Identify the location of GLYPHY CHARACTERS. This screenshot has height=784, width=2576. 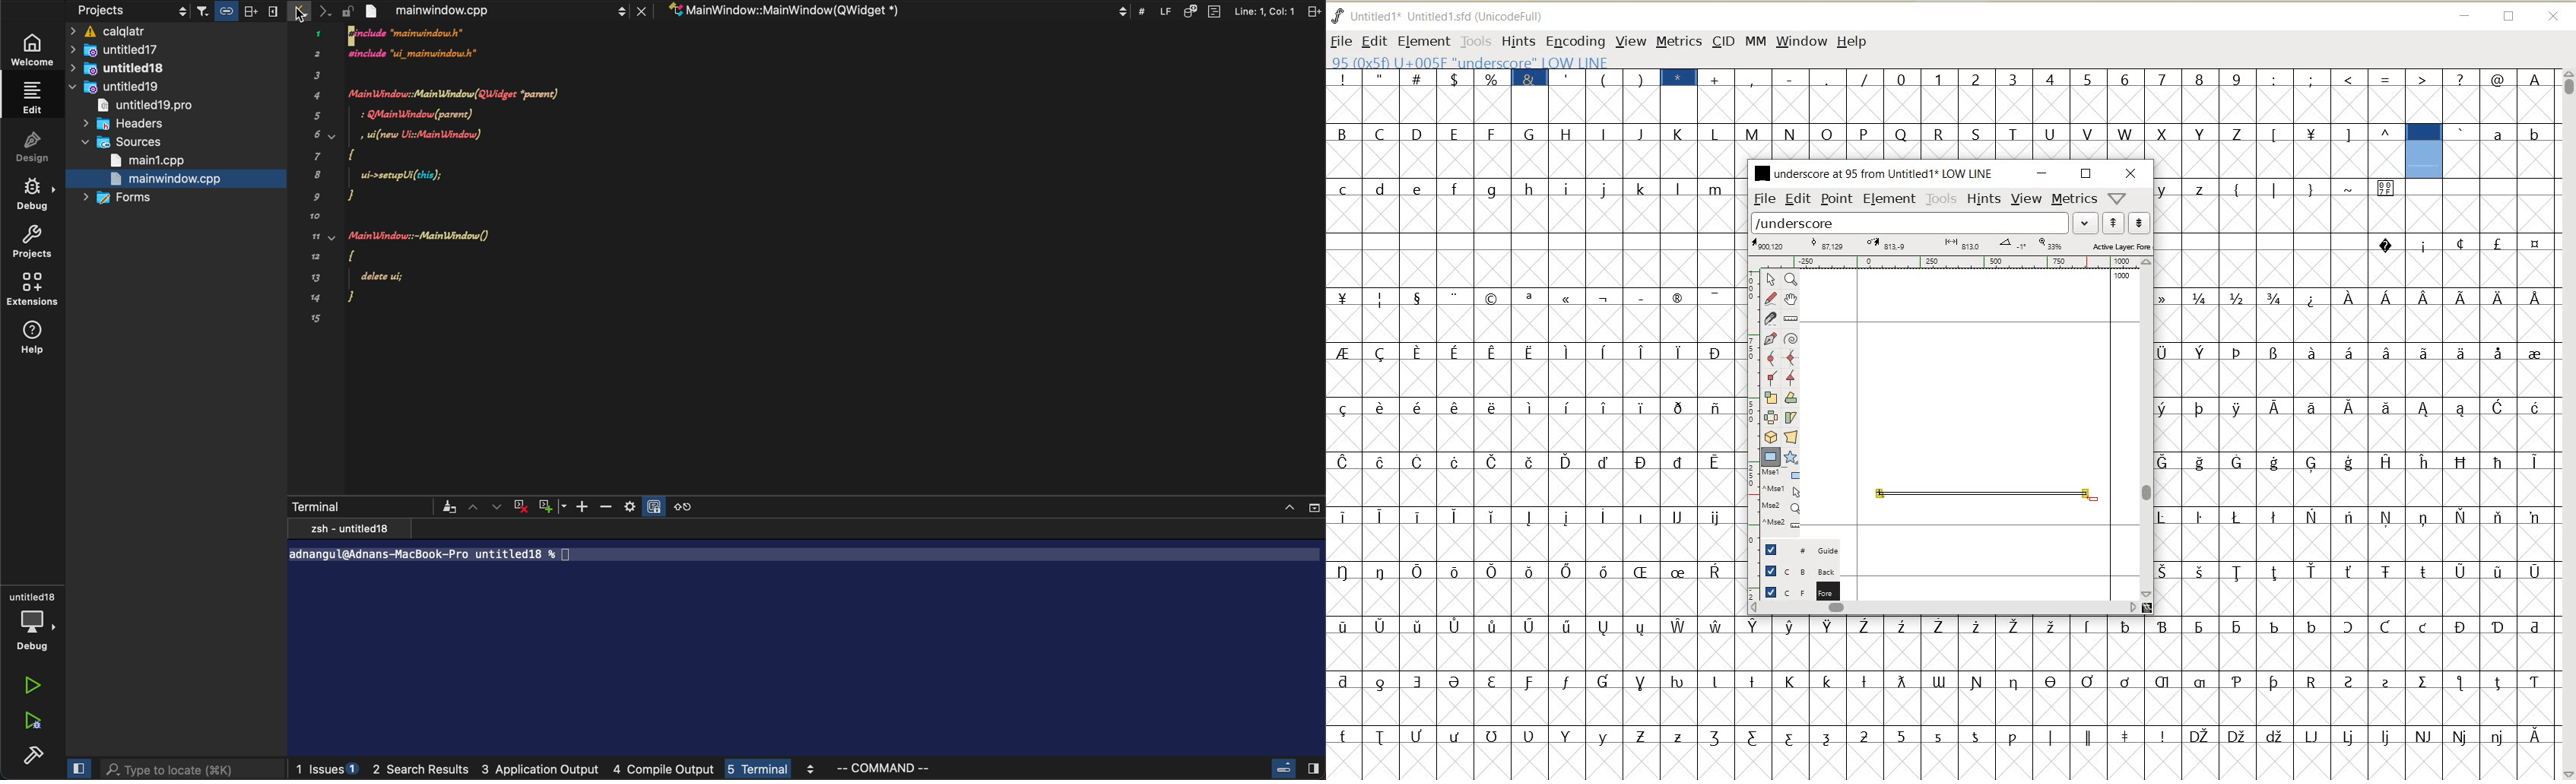
(2480, 471).